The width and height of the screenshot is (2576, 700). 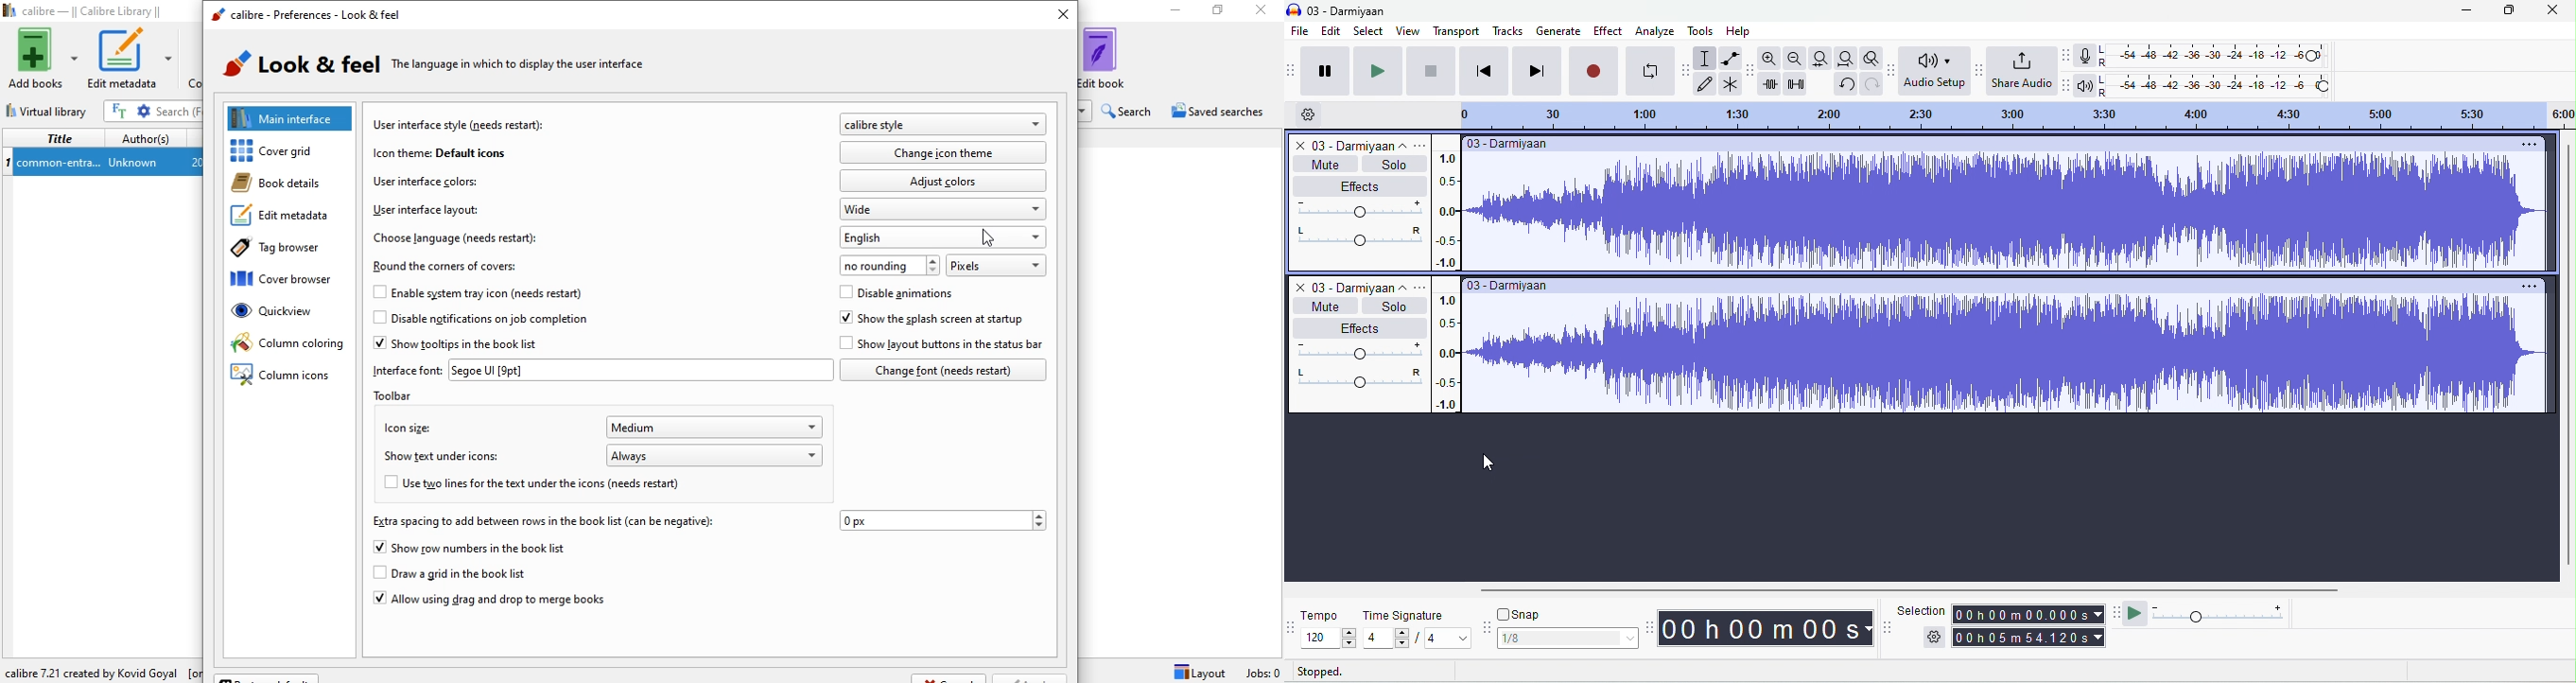 What do you see at coordinates (1934, 636) in the screenshot?
I see `selection options` at bounding box center [1934, 636].